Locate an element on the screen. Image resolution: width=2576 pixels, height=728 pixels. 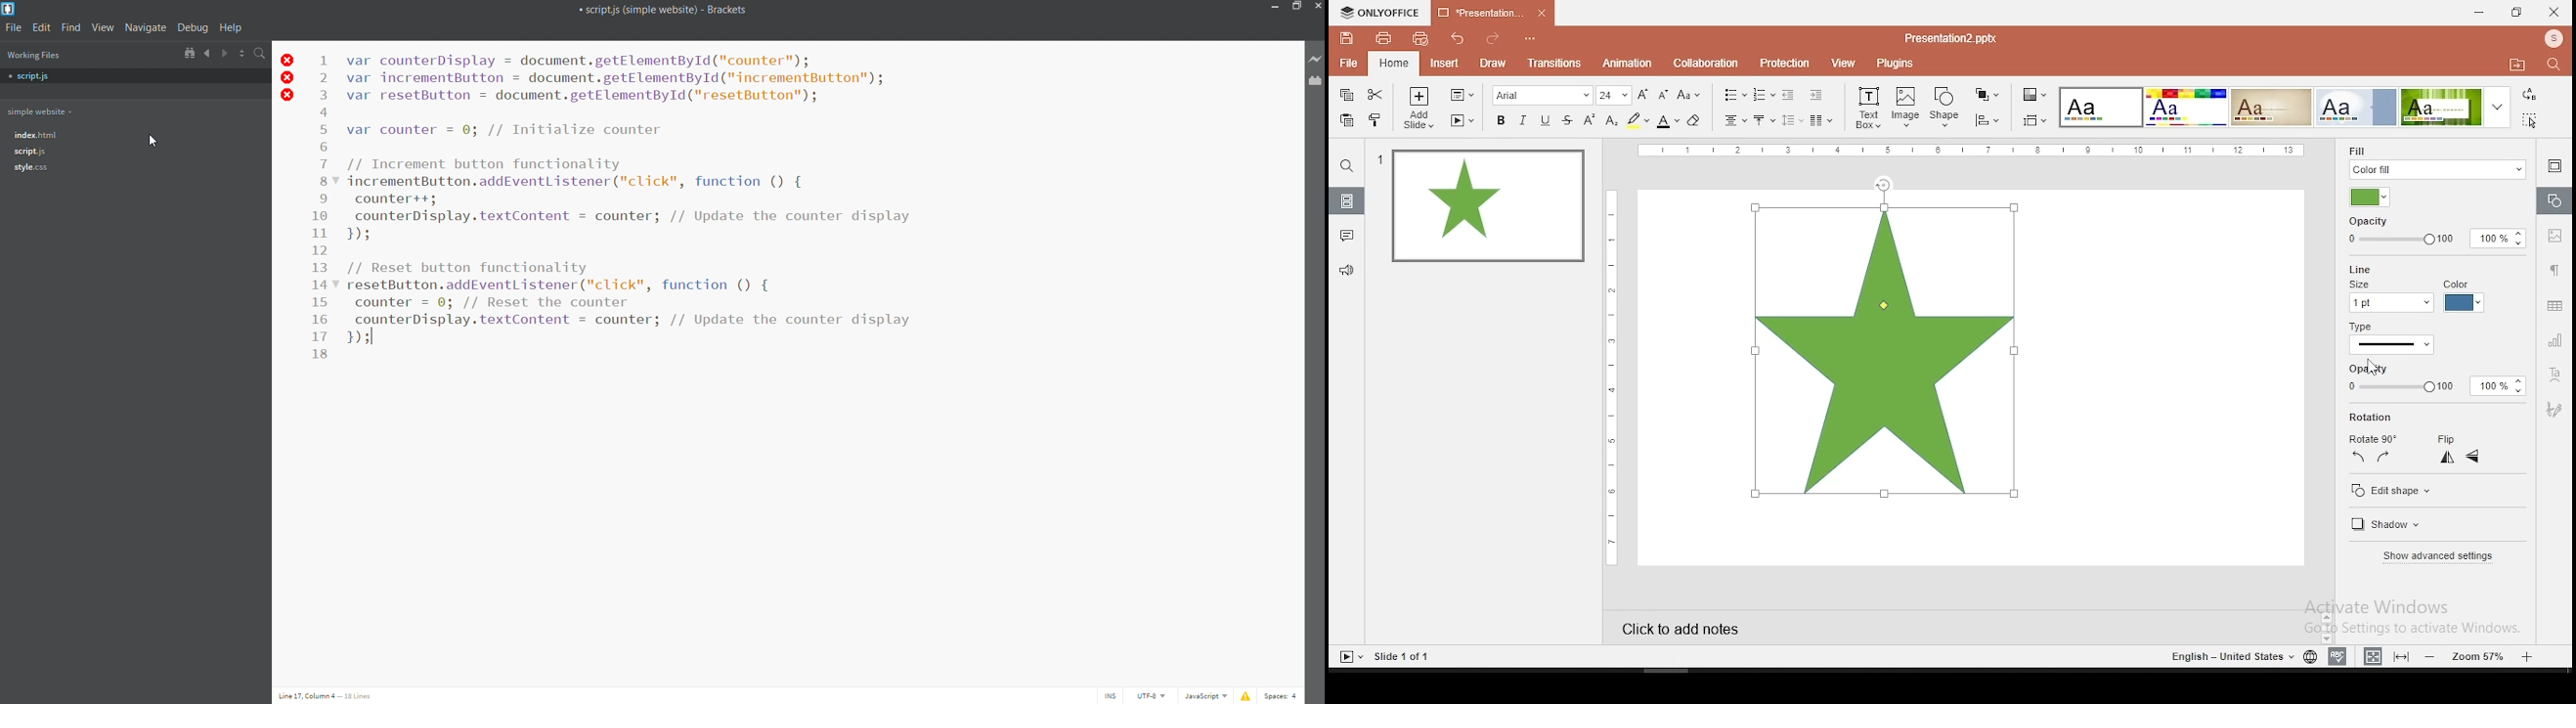
line type is located at coordinates (2391, 339).